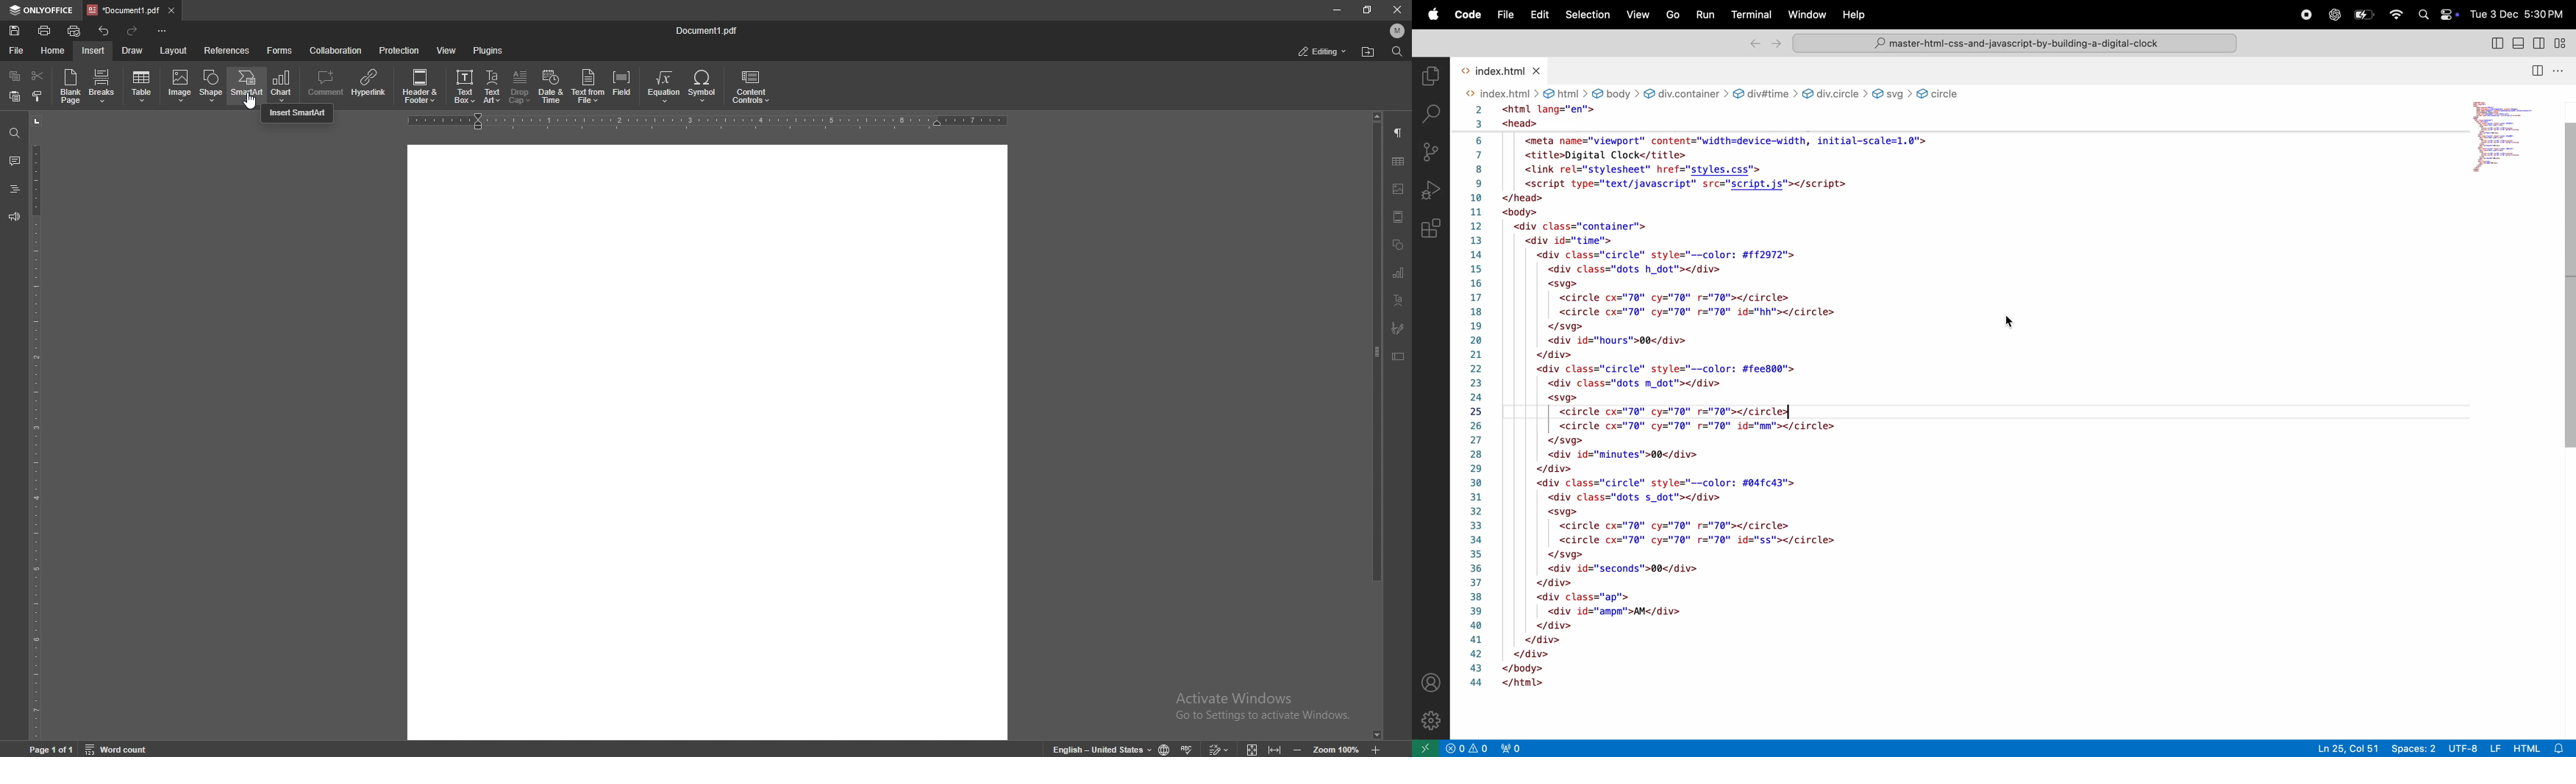 The image size is (2576, 784). What do you see at coordinates (1399, 218) in the screenshot?
I see `header and footer` at bounding box center [1399, 218].